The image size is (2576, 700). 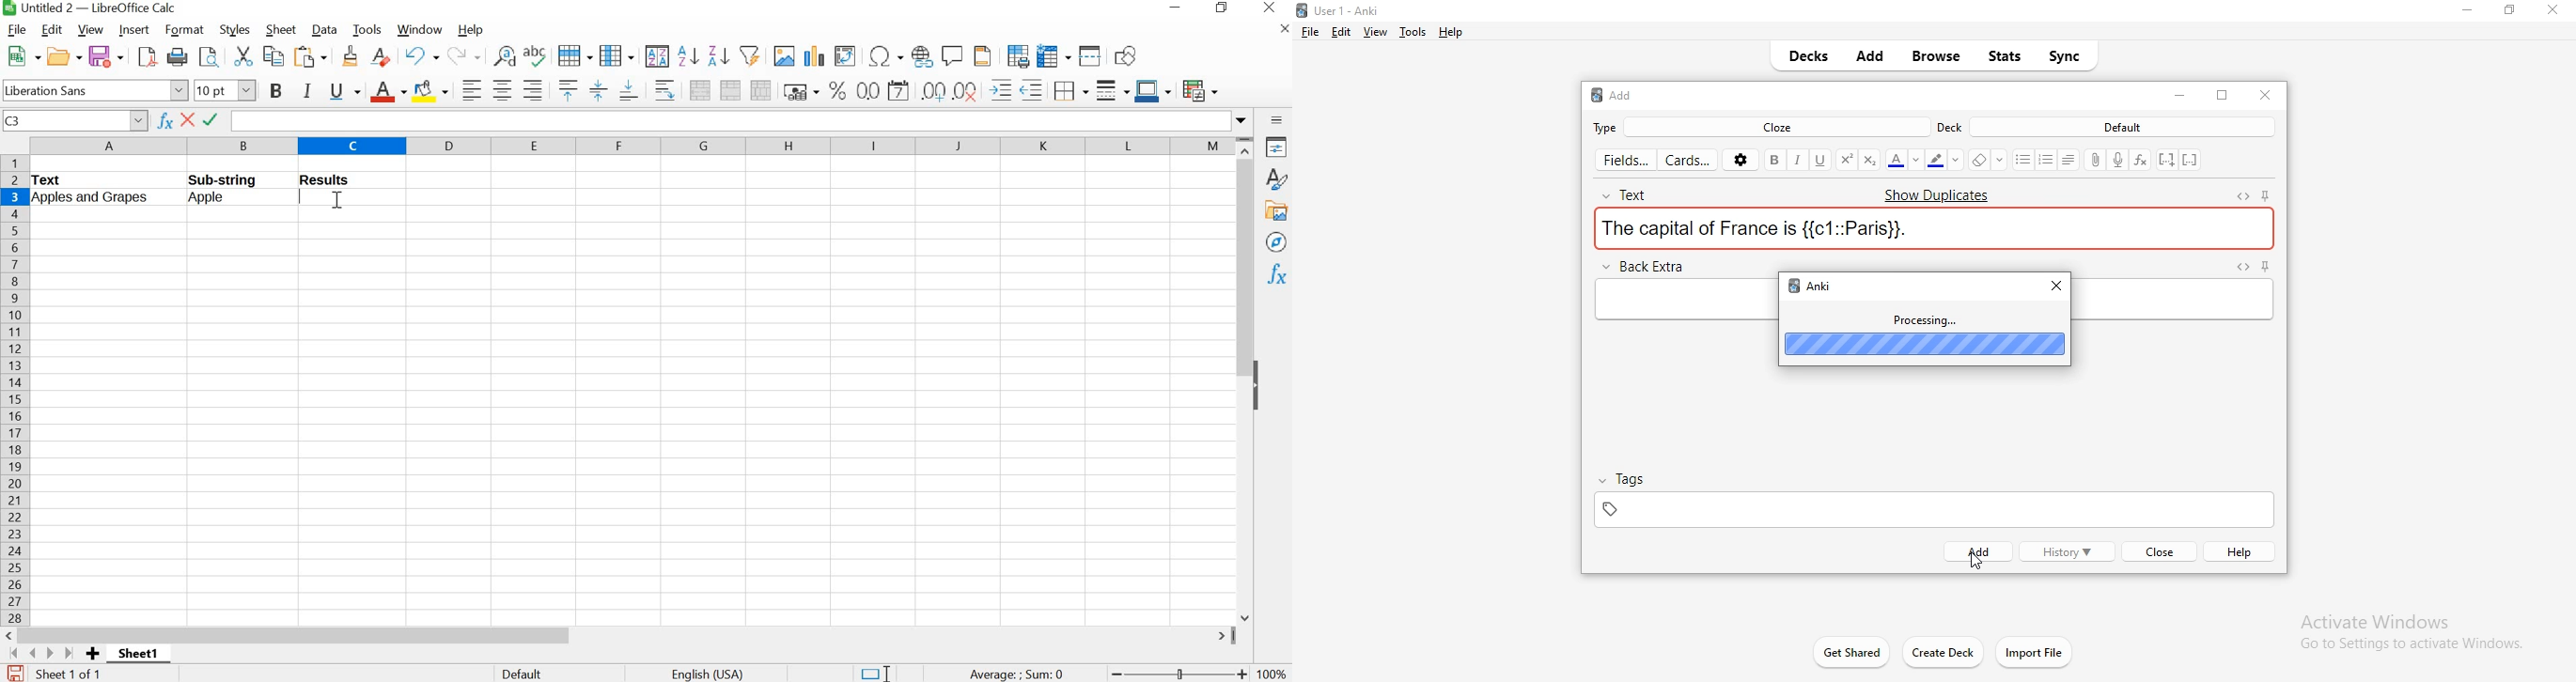 What do you see at coordinates (2036, 652) in the screenshot?
I see `import files` at bounding box center [2036, 652].